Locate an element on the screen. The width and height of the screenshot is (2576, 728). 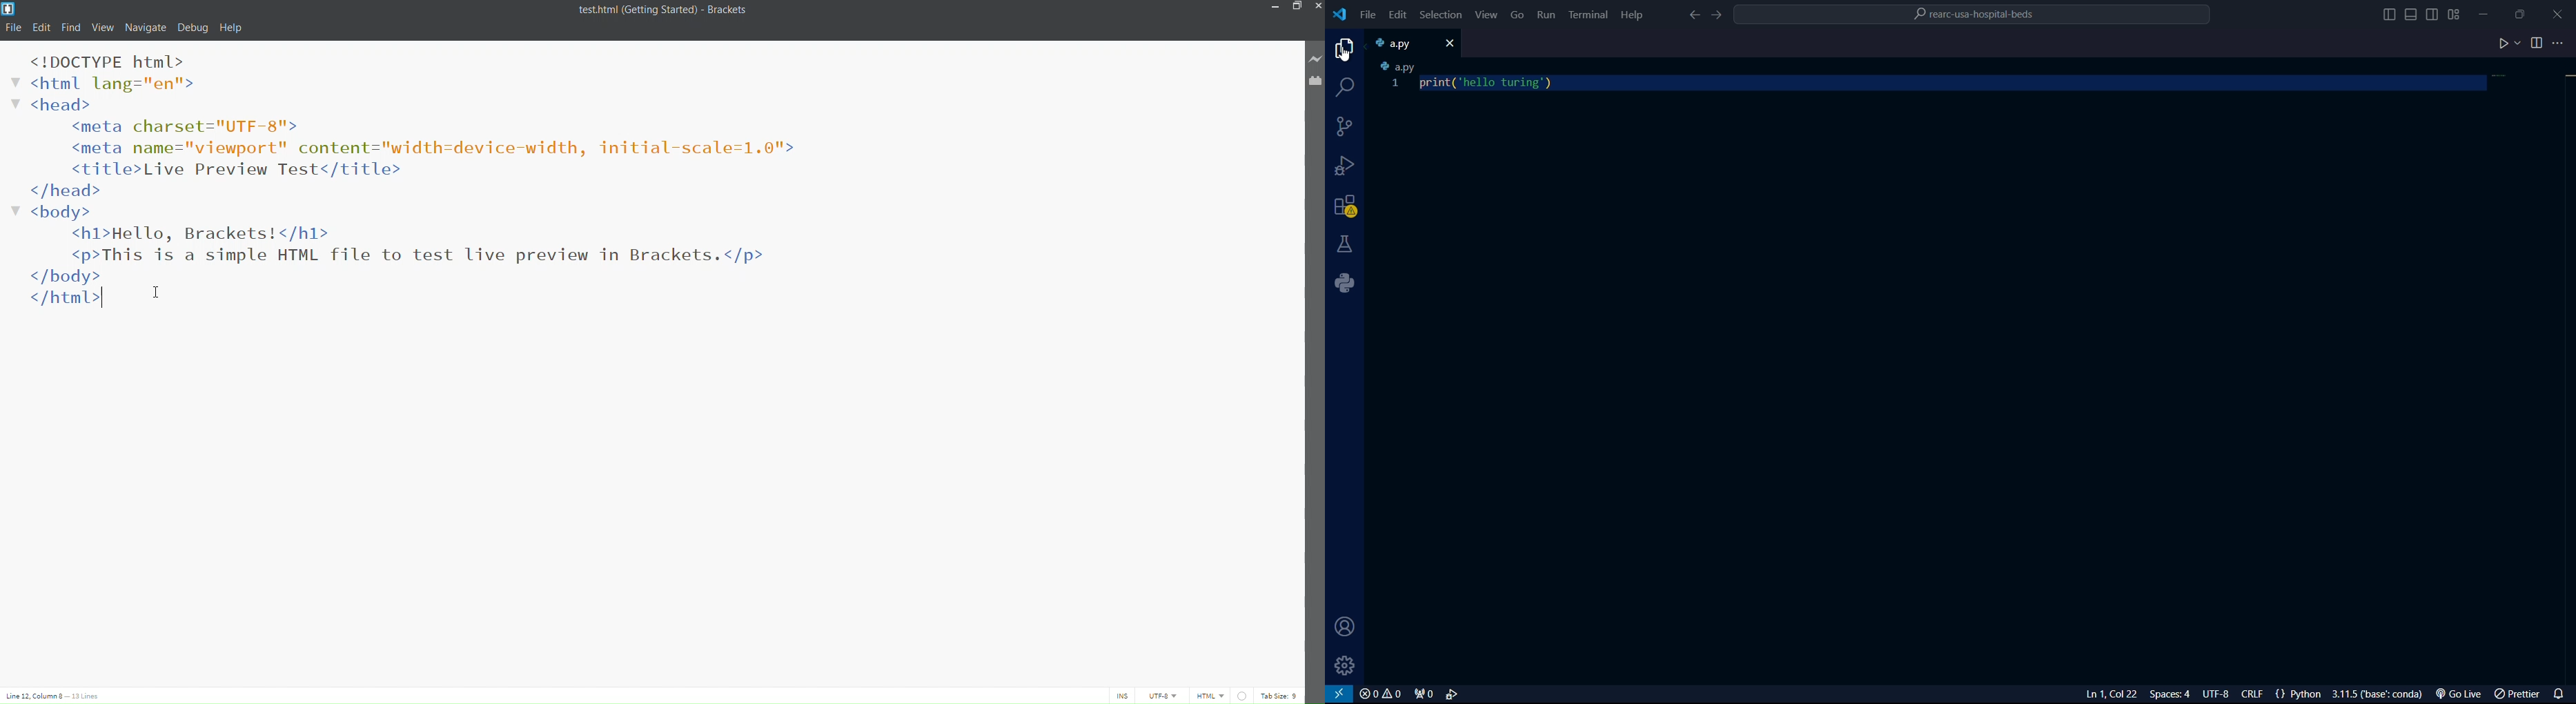
Find is located at coordinates (71, 28).